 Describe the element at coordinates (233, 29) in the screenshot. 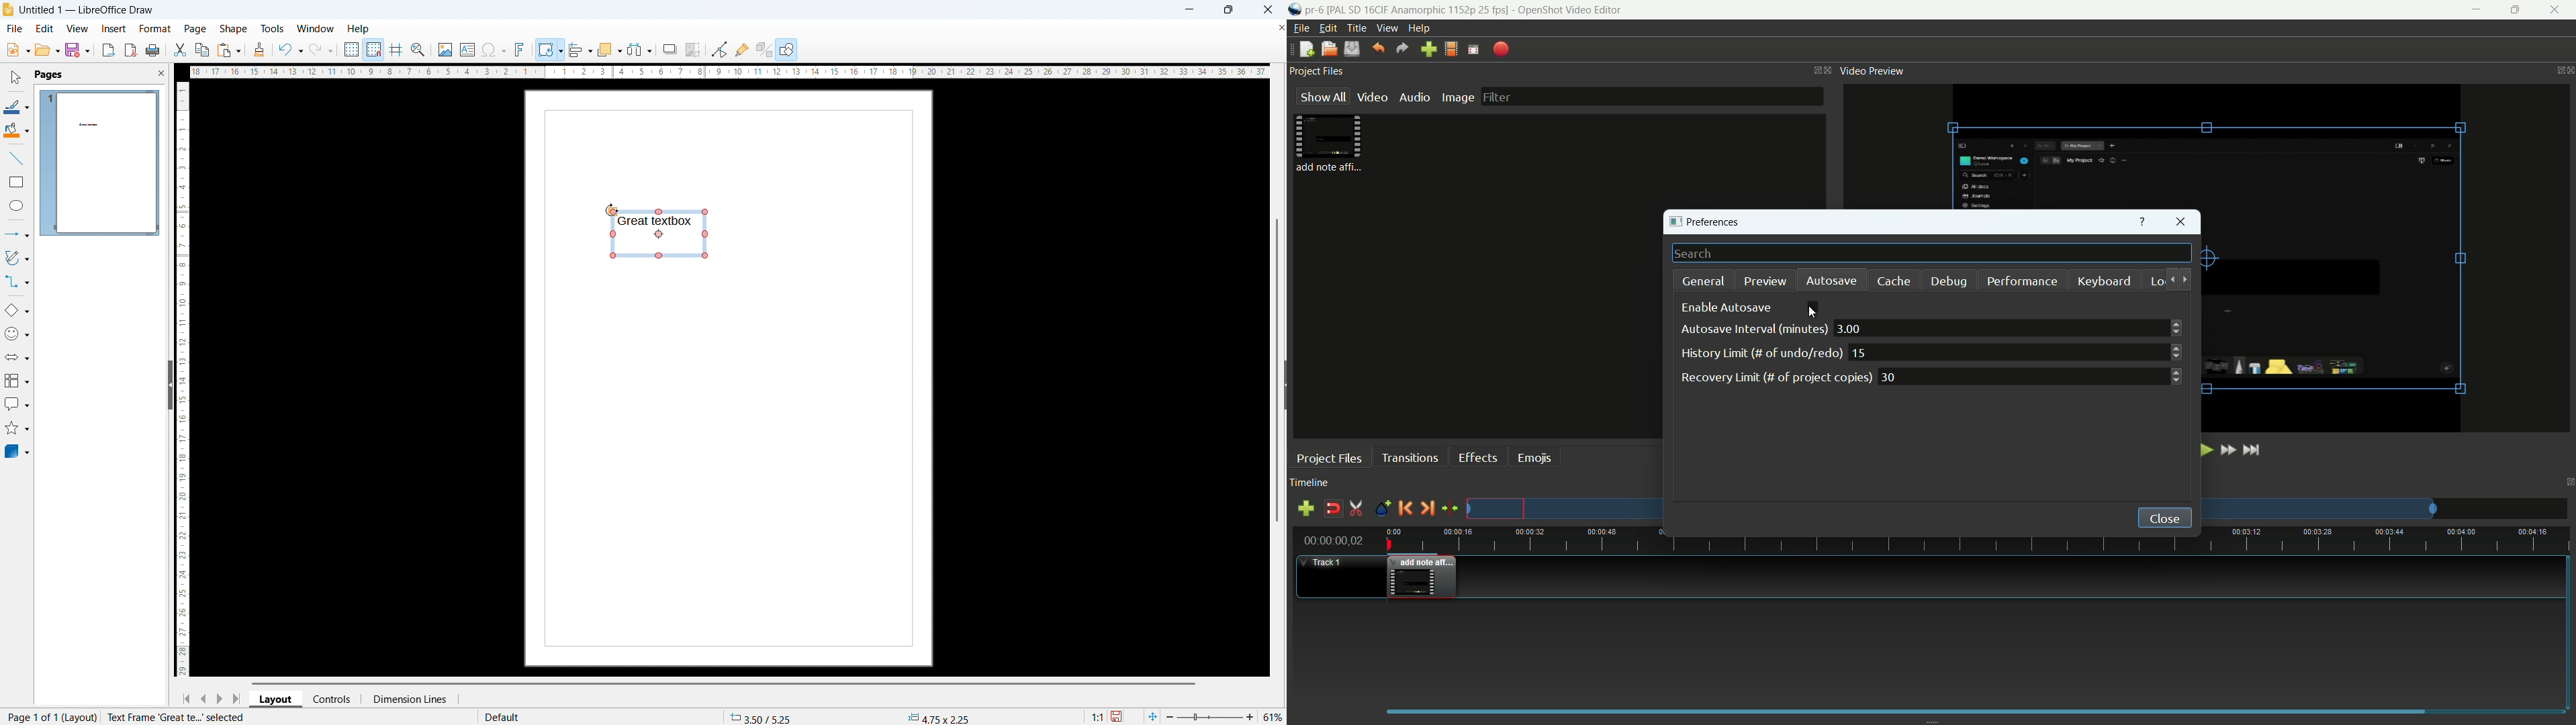

I see `shape` at that location.